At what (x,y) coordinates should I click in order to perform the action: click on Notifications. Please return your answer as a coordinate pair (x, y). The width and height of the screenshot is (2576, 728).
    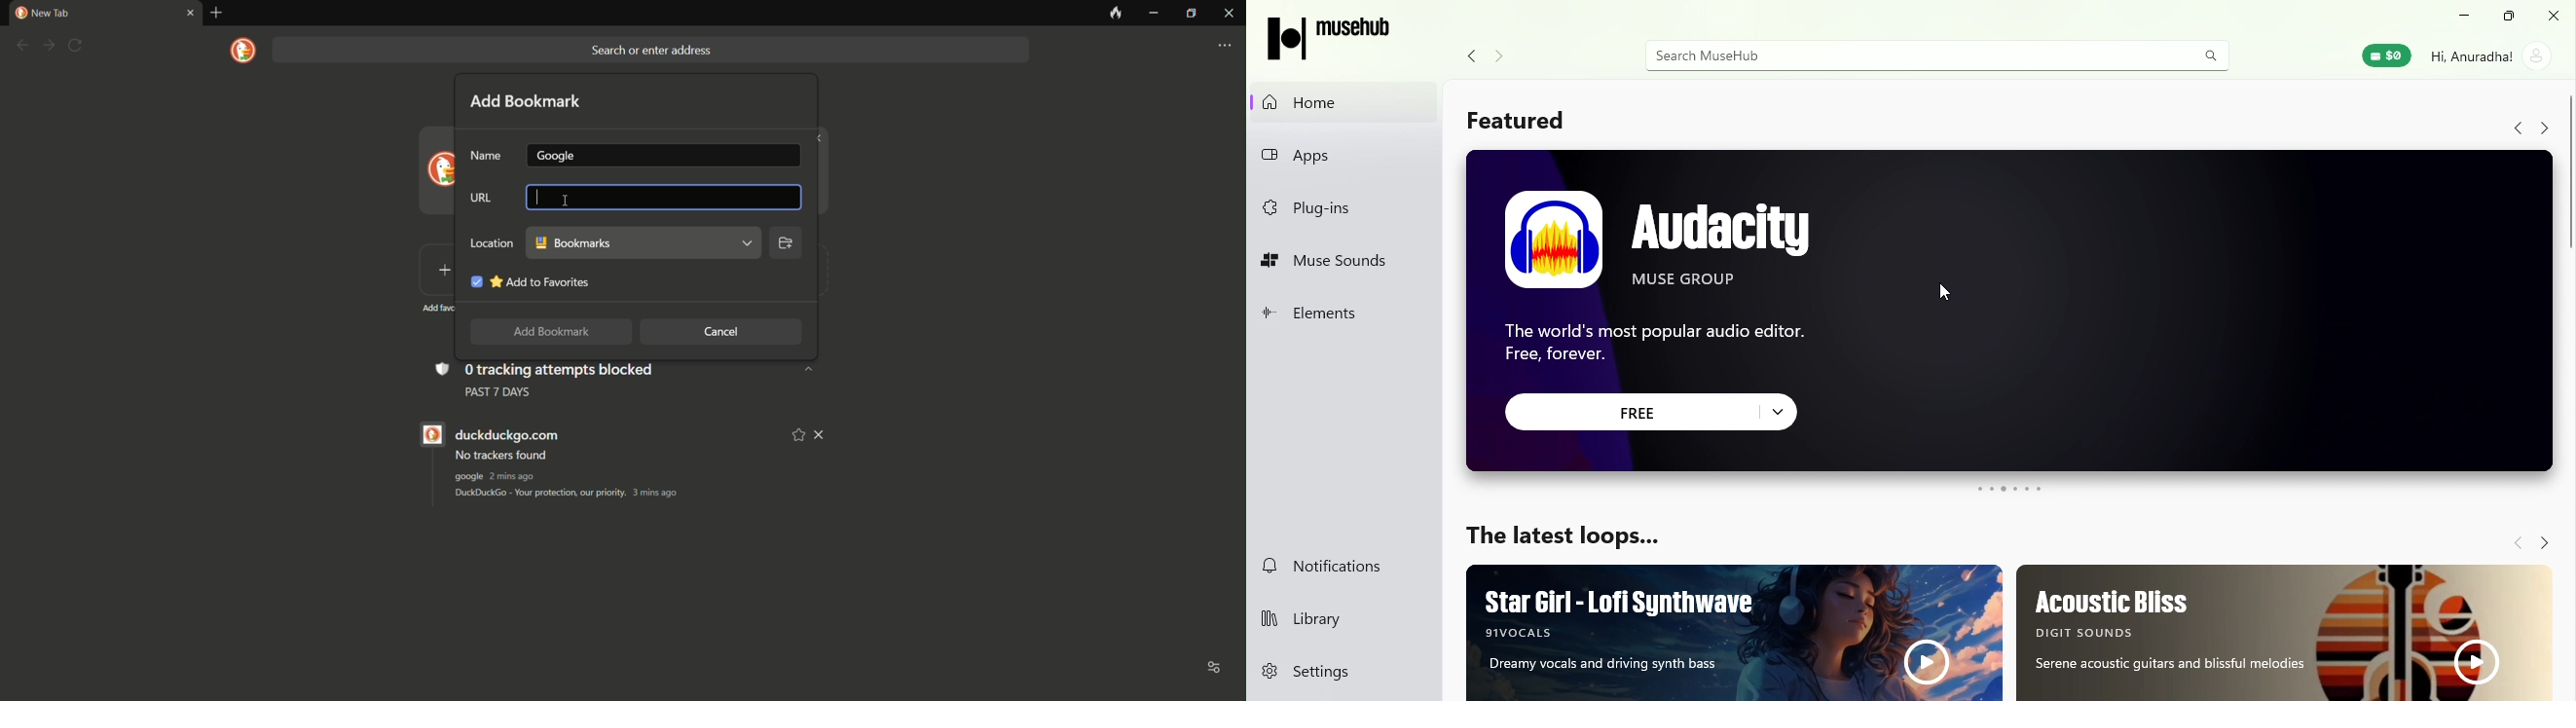
    Looking at the image, I should click on (1342, 568).